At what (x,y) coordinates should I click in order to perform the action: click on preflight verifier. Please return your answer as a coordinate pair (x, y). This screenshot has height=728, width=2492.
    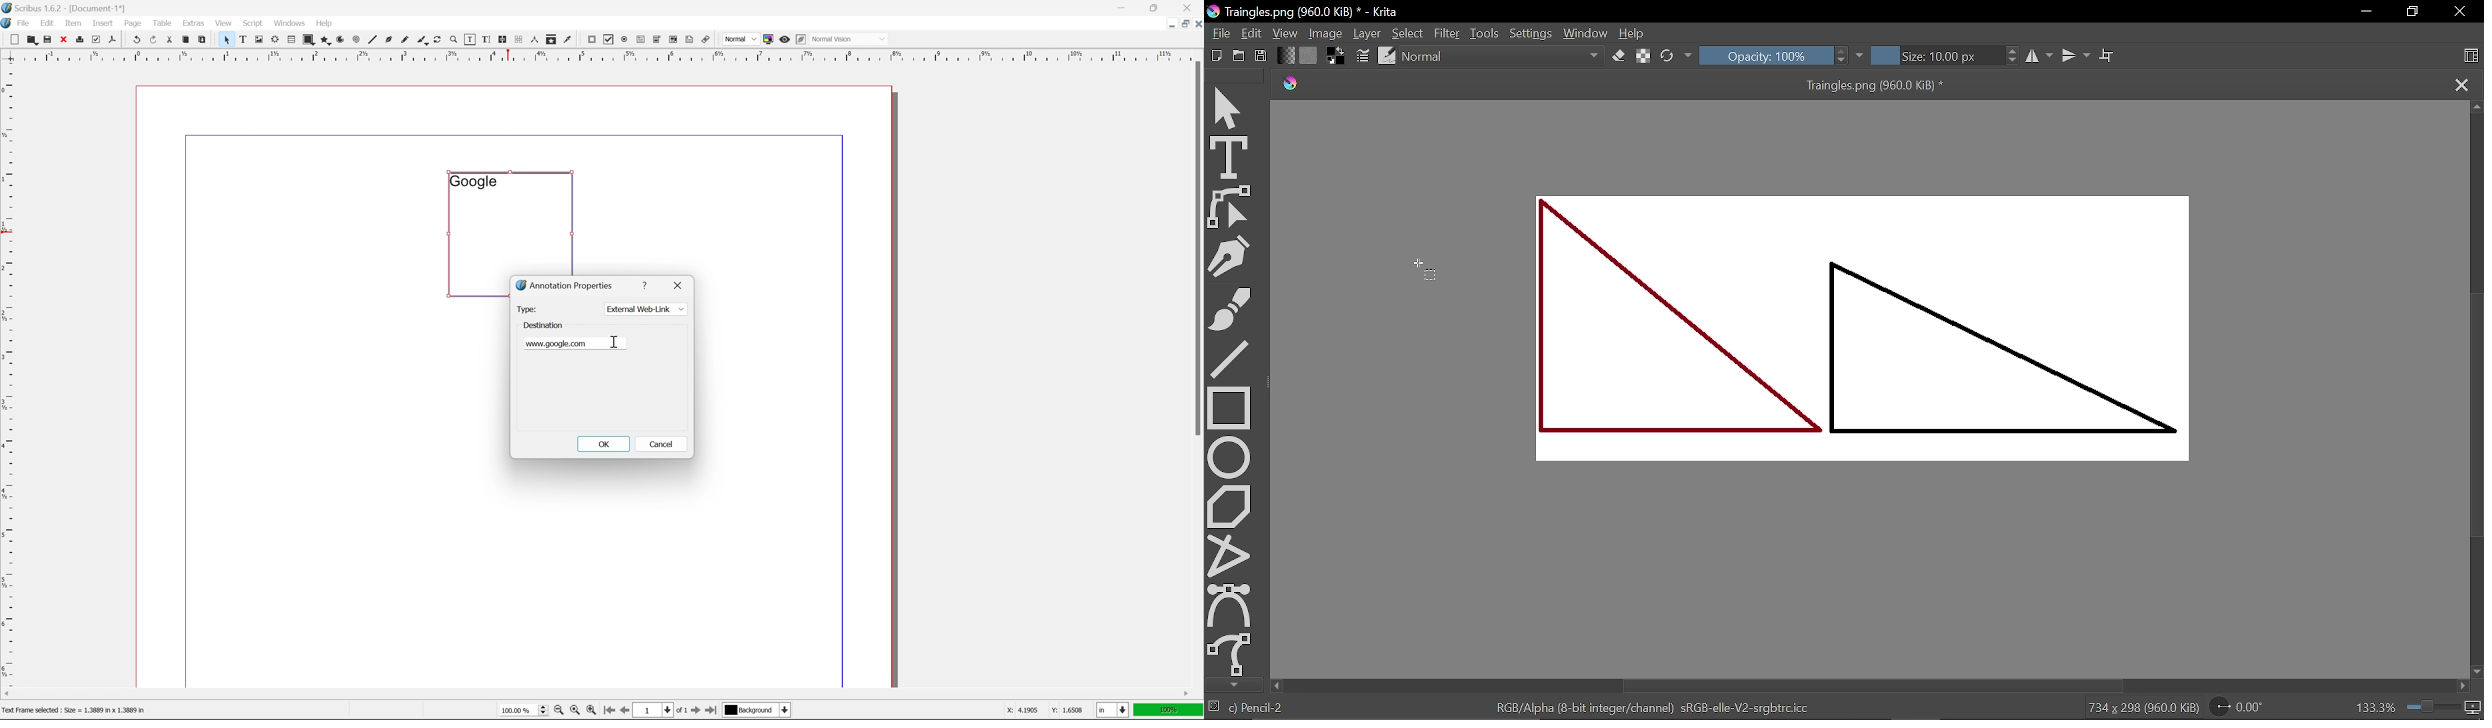
    Looking at the image, I should click on (96, 39).